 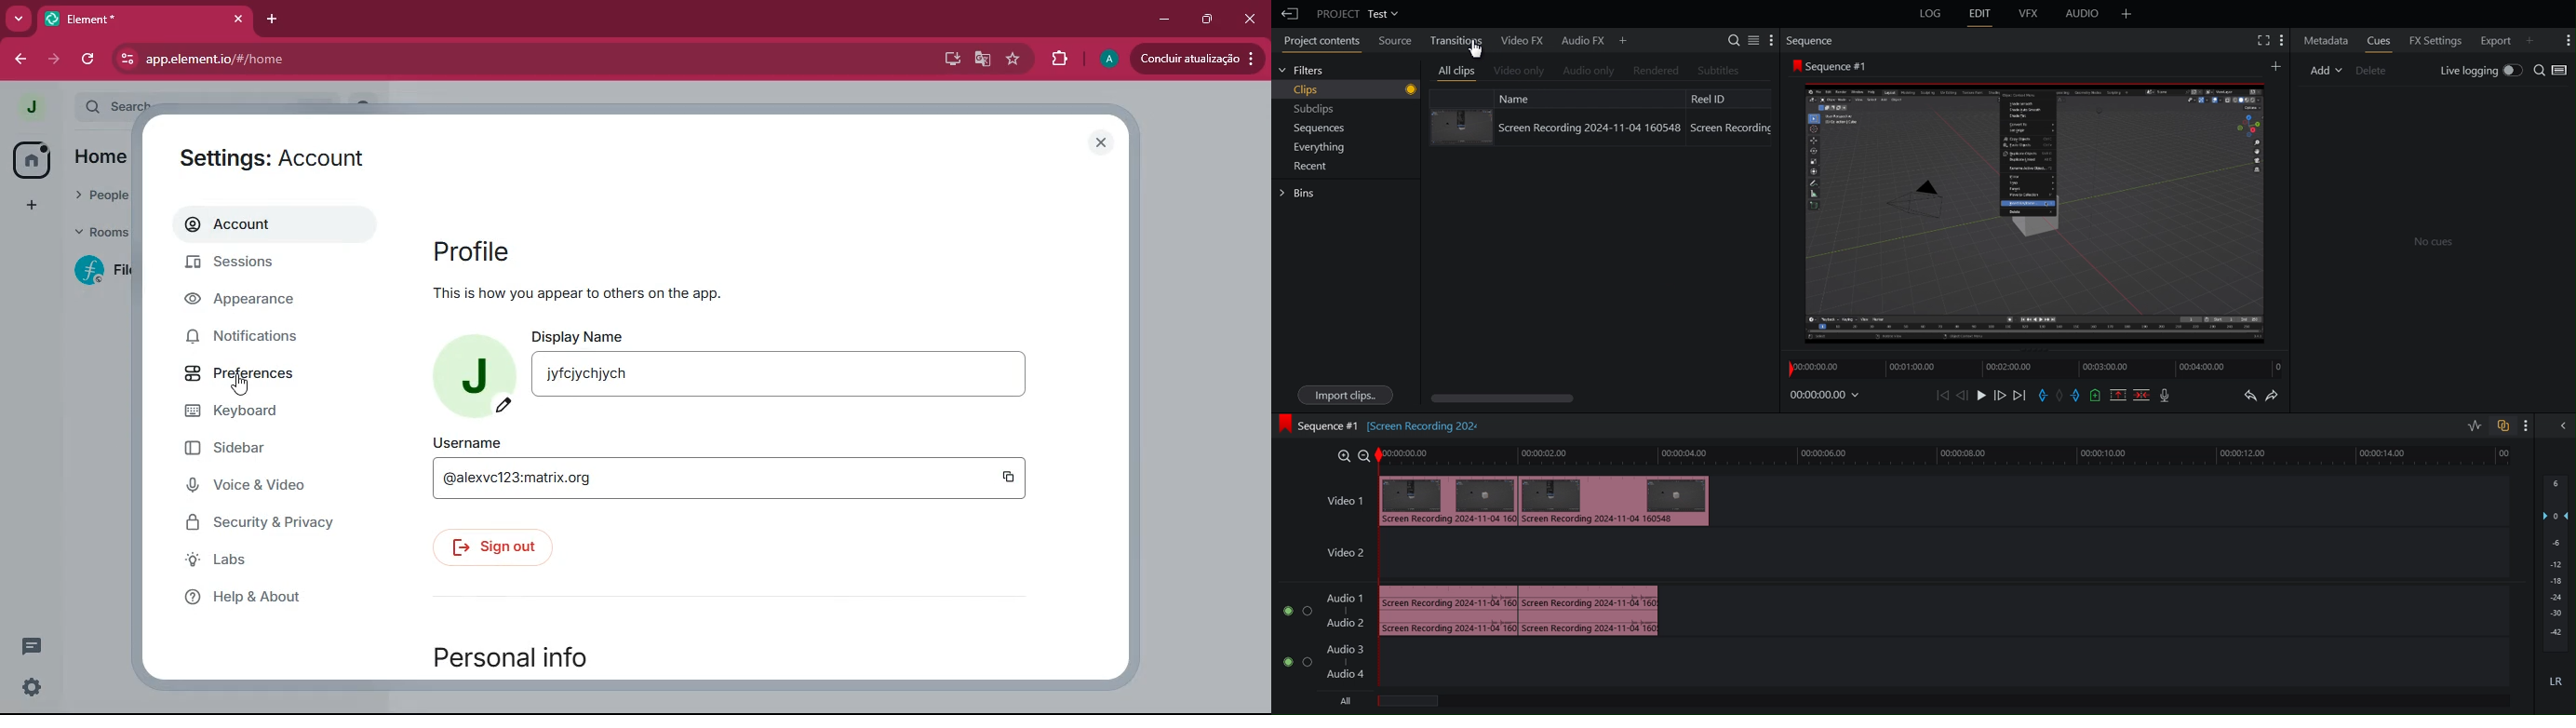 I want to click on Clips, so click(x=1347, y=91).